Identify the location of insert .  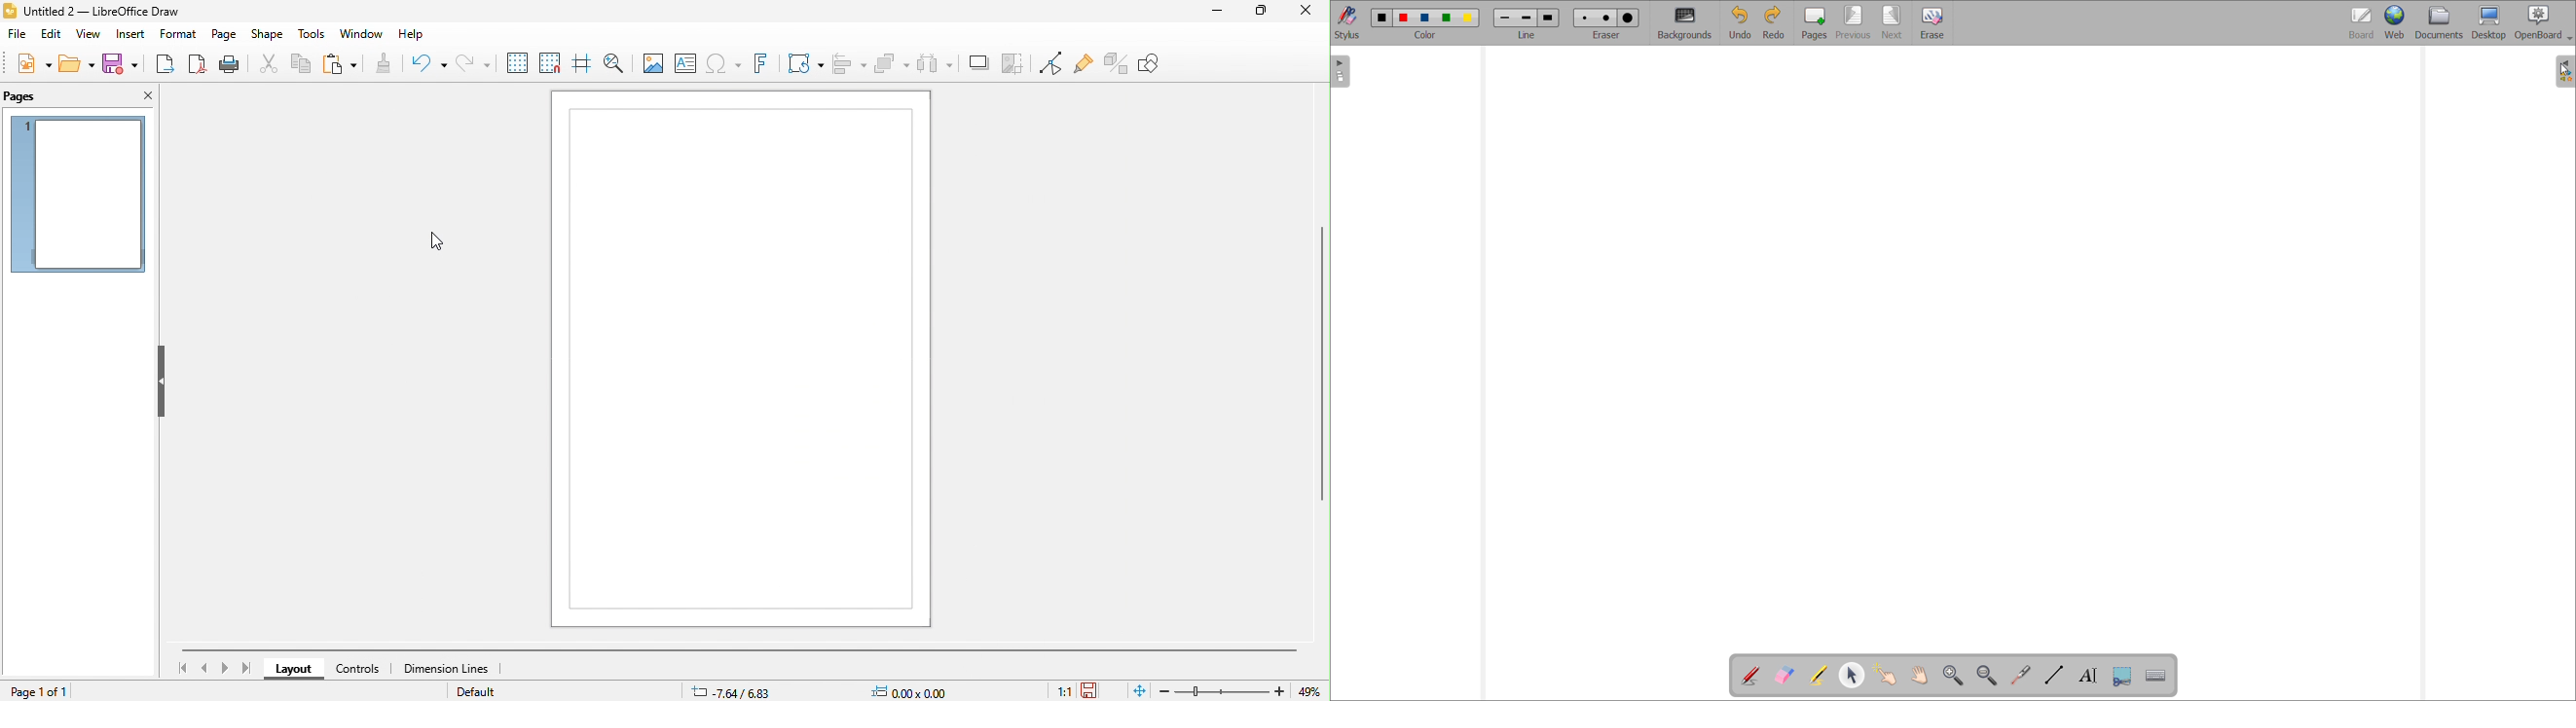
(129, 34).